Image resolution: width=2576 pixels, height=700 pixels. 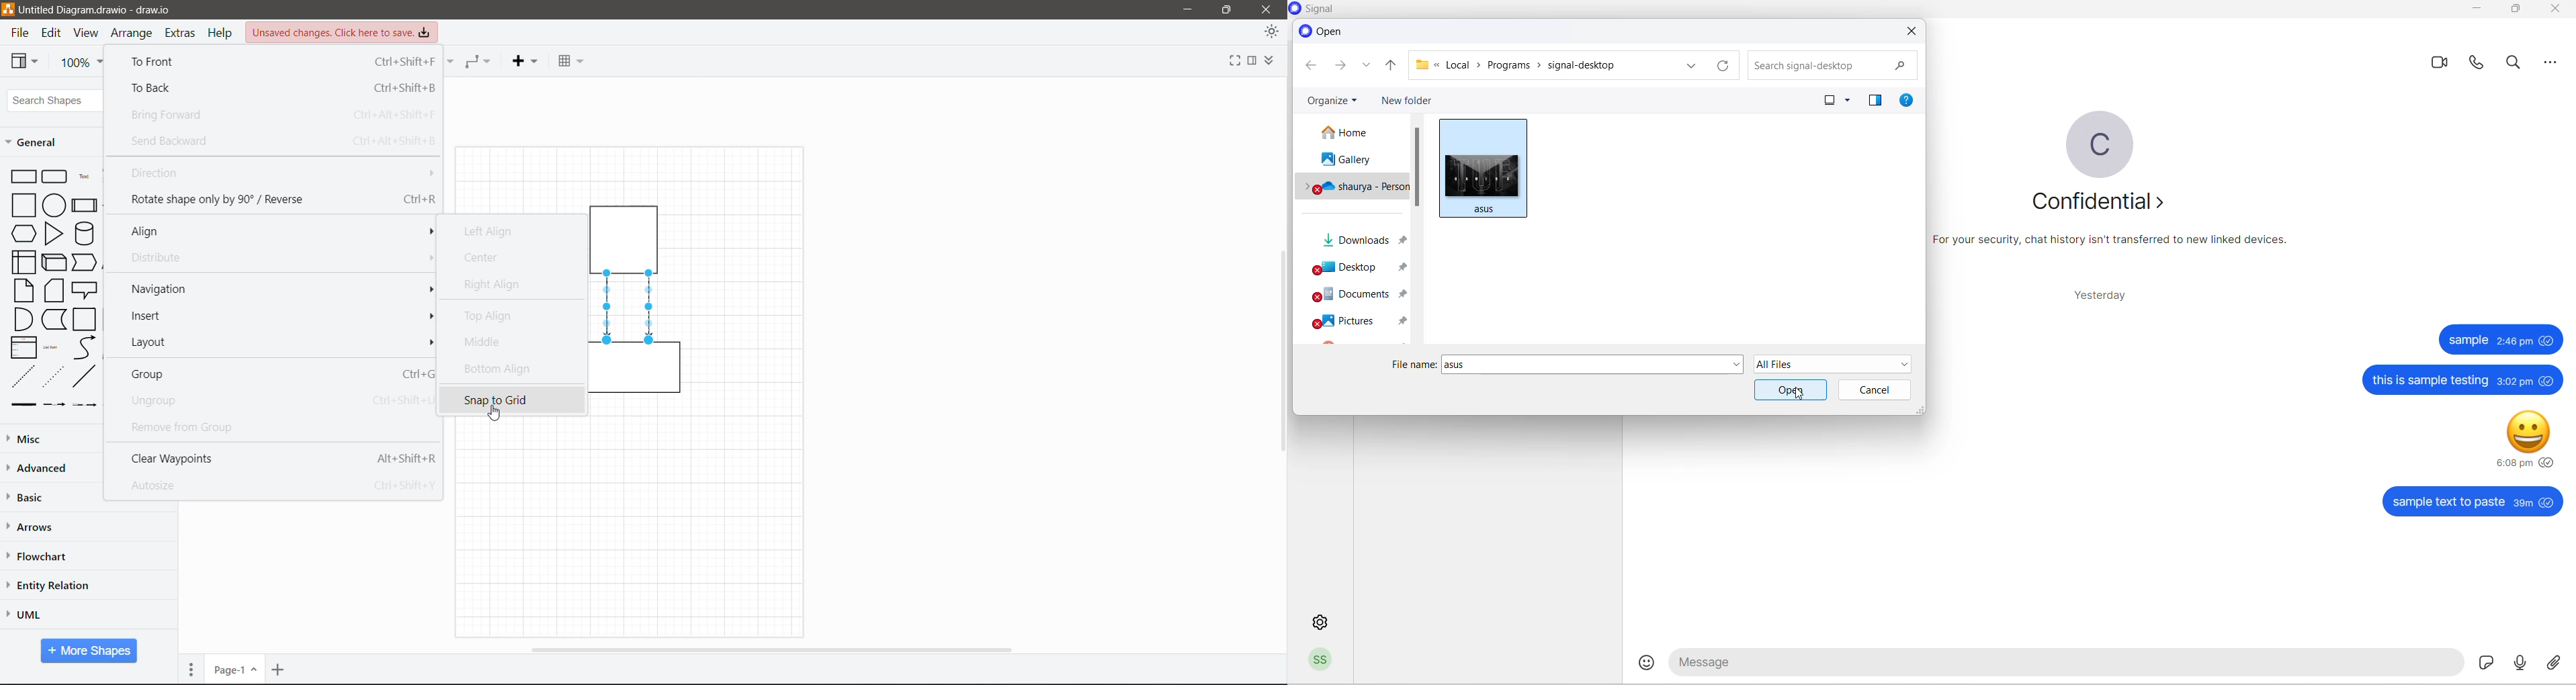 What do you see at coordinates (279, 374) in the screenshot?
I see `Group` at bounding box center [279, 374].